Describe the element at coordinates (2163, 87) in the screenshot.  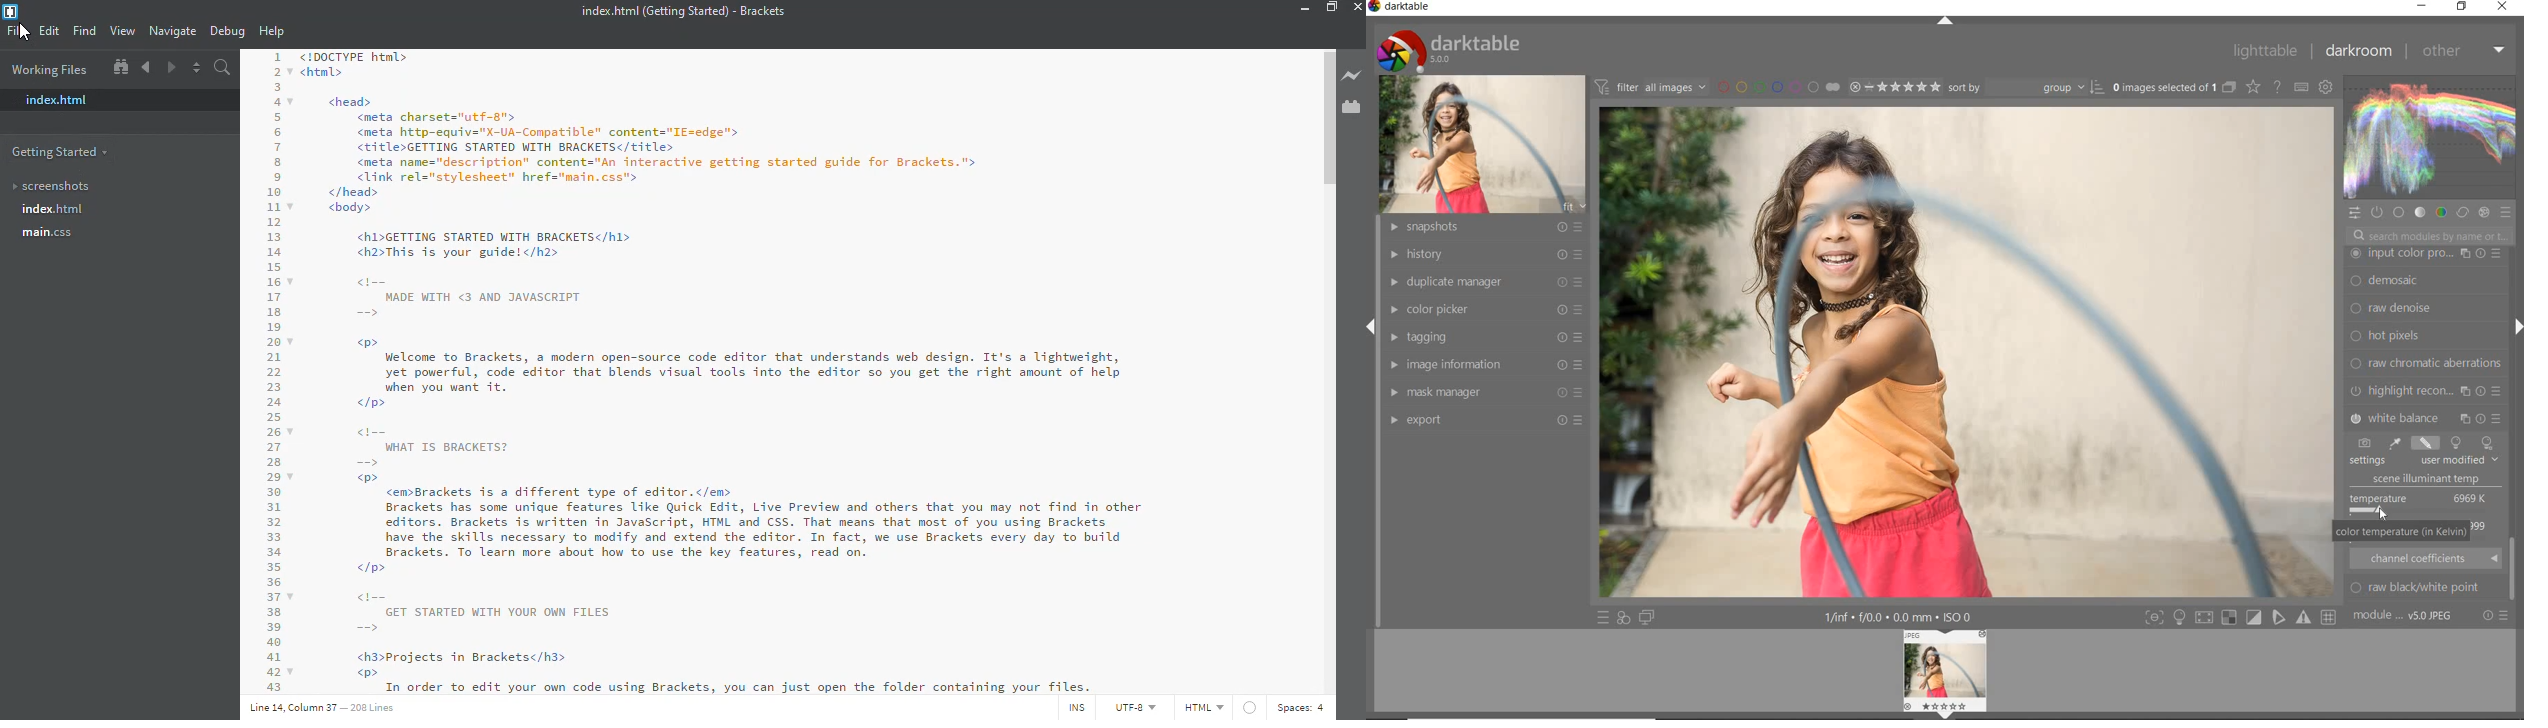
I see `selected images` at that location.